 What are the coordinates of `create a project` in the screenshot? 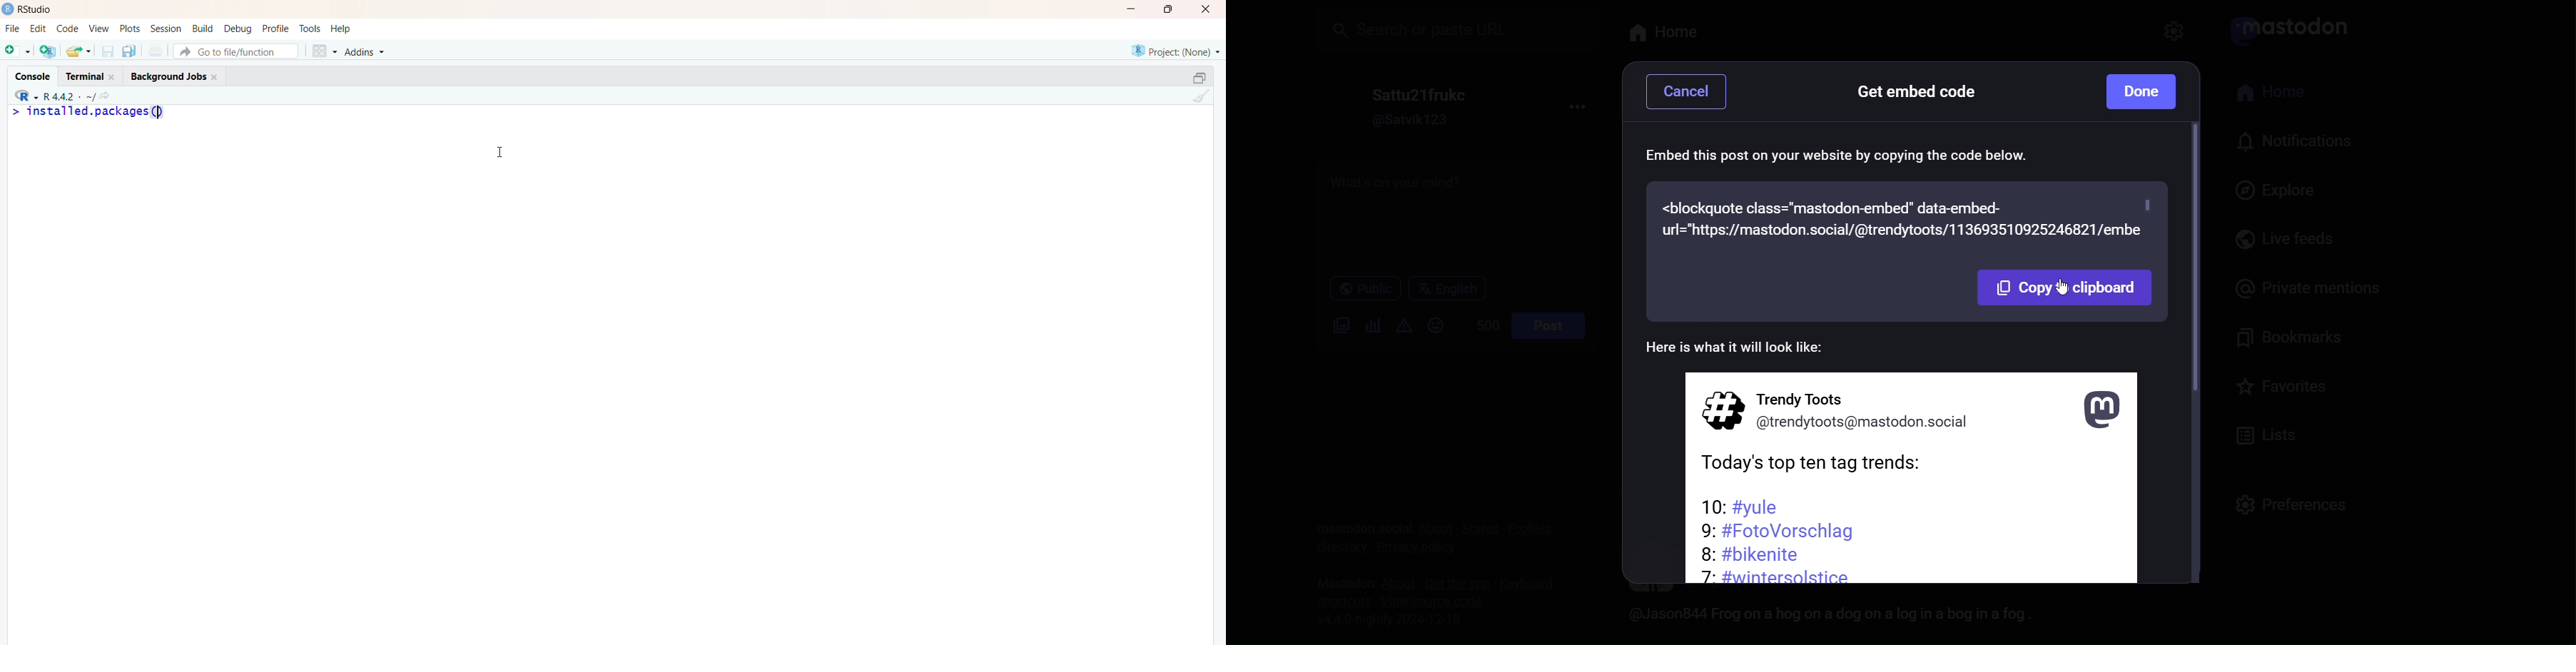 It's located at (47, 51).